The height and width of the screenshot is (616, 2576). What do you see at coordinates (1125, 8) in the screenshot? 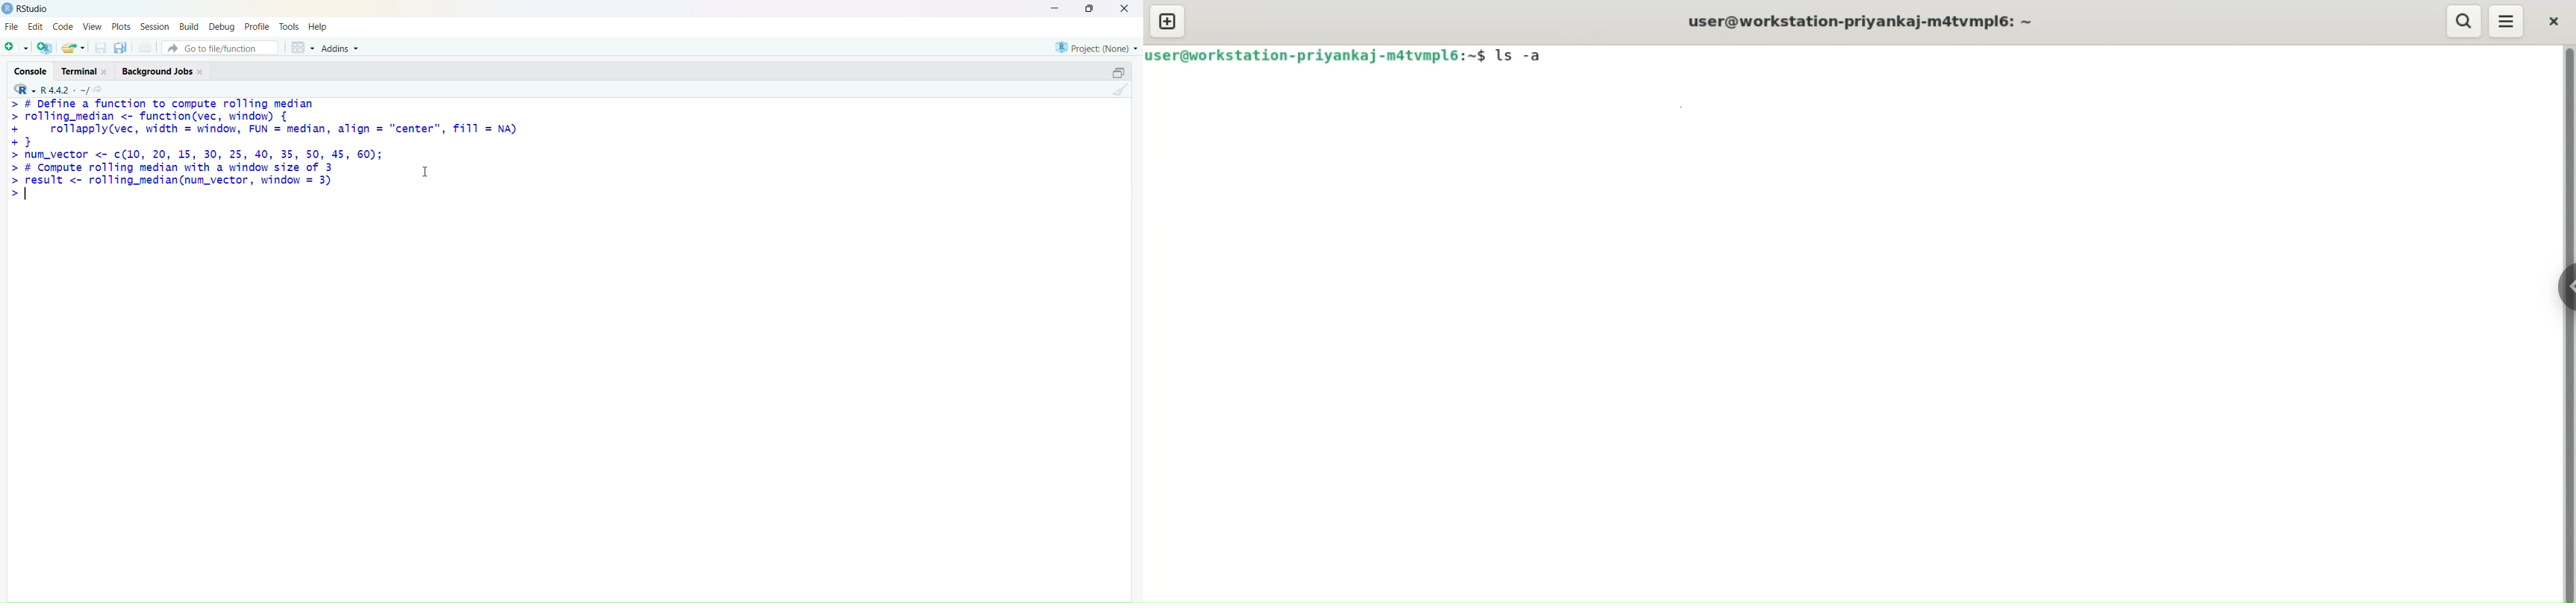
I see `close` at bounding box center [1125, 8].